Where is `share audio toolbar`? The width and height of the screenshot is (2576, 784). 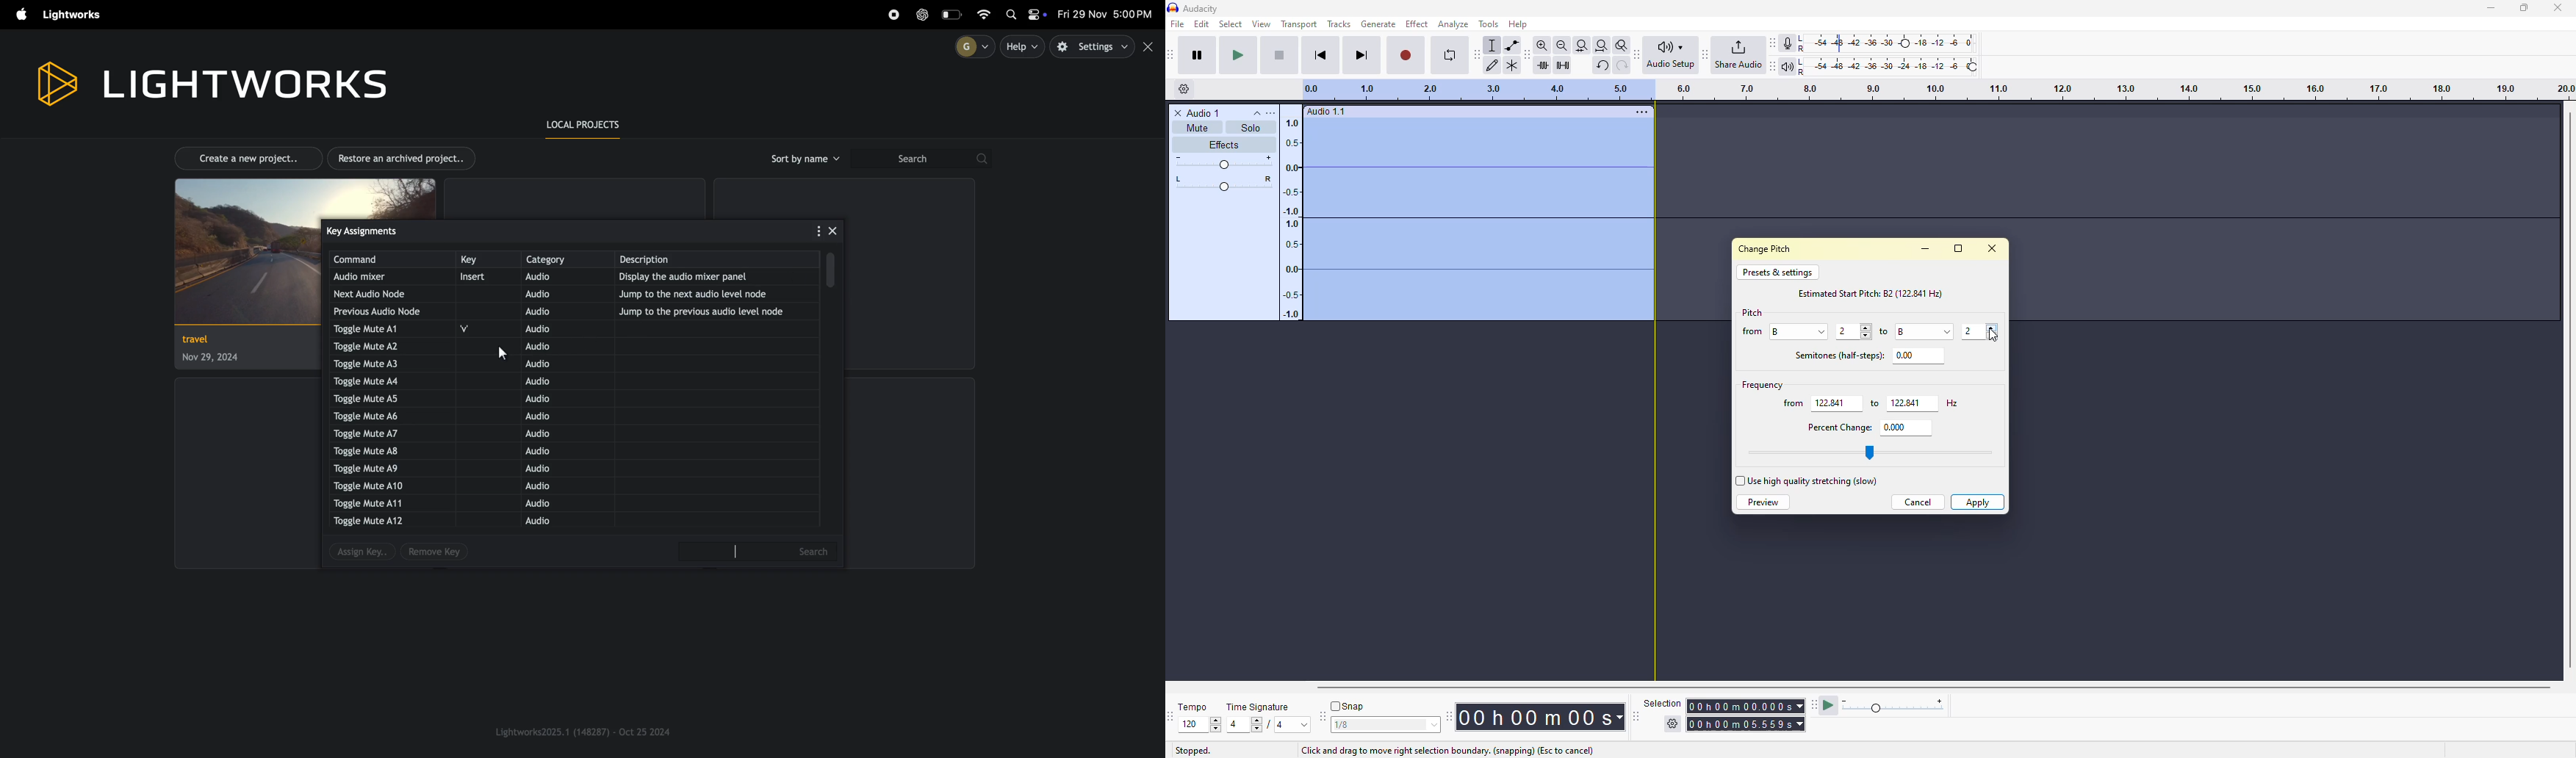 share audio toolbar is located at coordinates (1704, 54).